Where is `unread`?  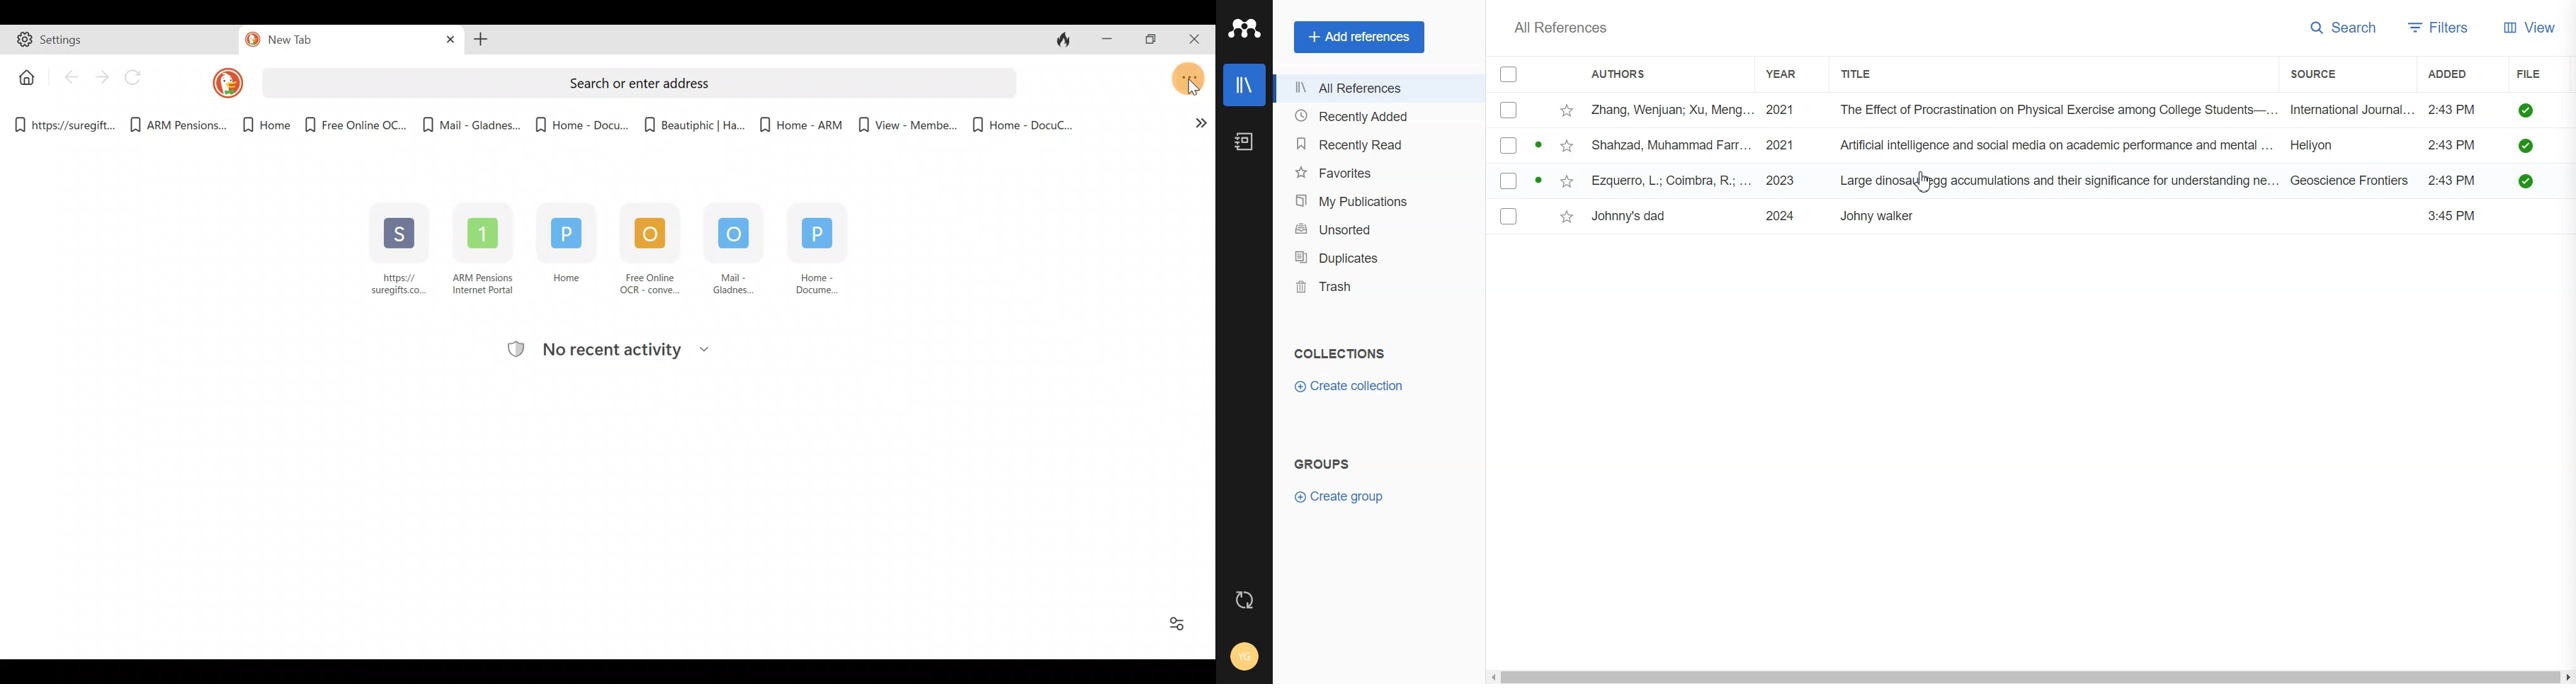
unread is located at coordinates (1537, 179).